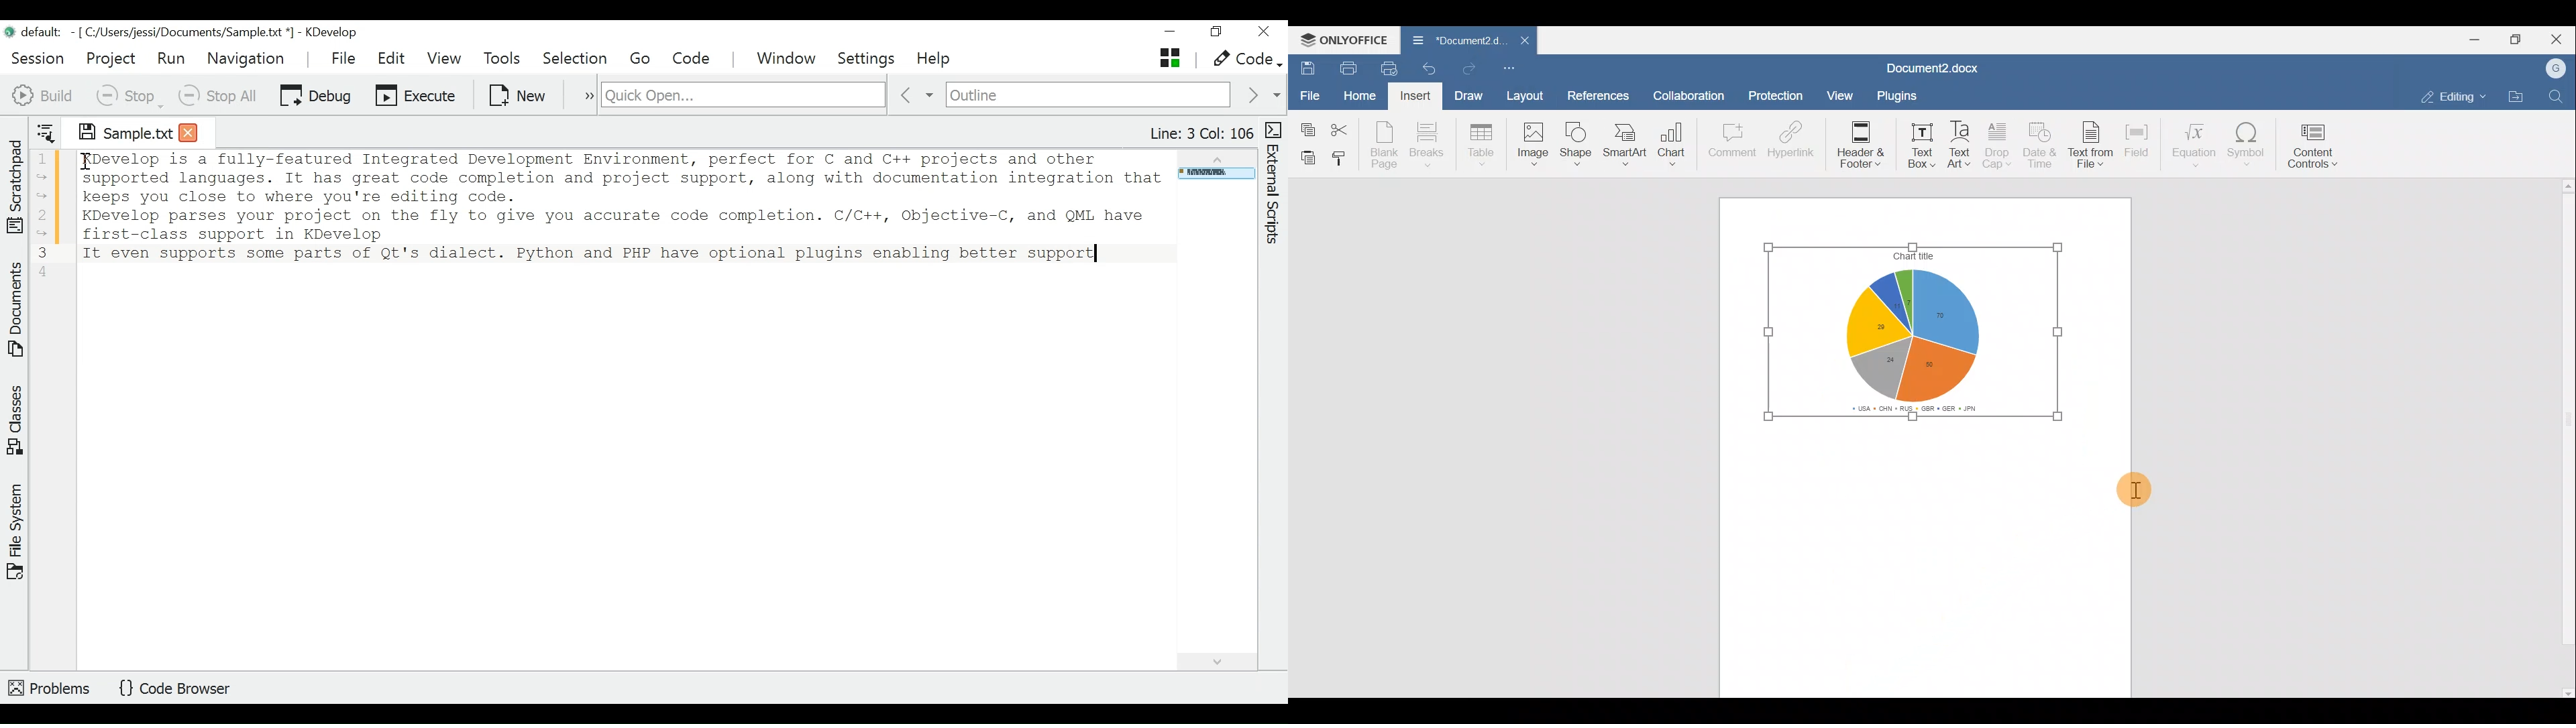 The height and width of the screenshot is (728, 2576). Describe the element at coordinates (1305, 68) in the screenshot. I see `Save` at that location.